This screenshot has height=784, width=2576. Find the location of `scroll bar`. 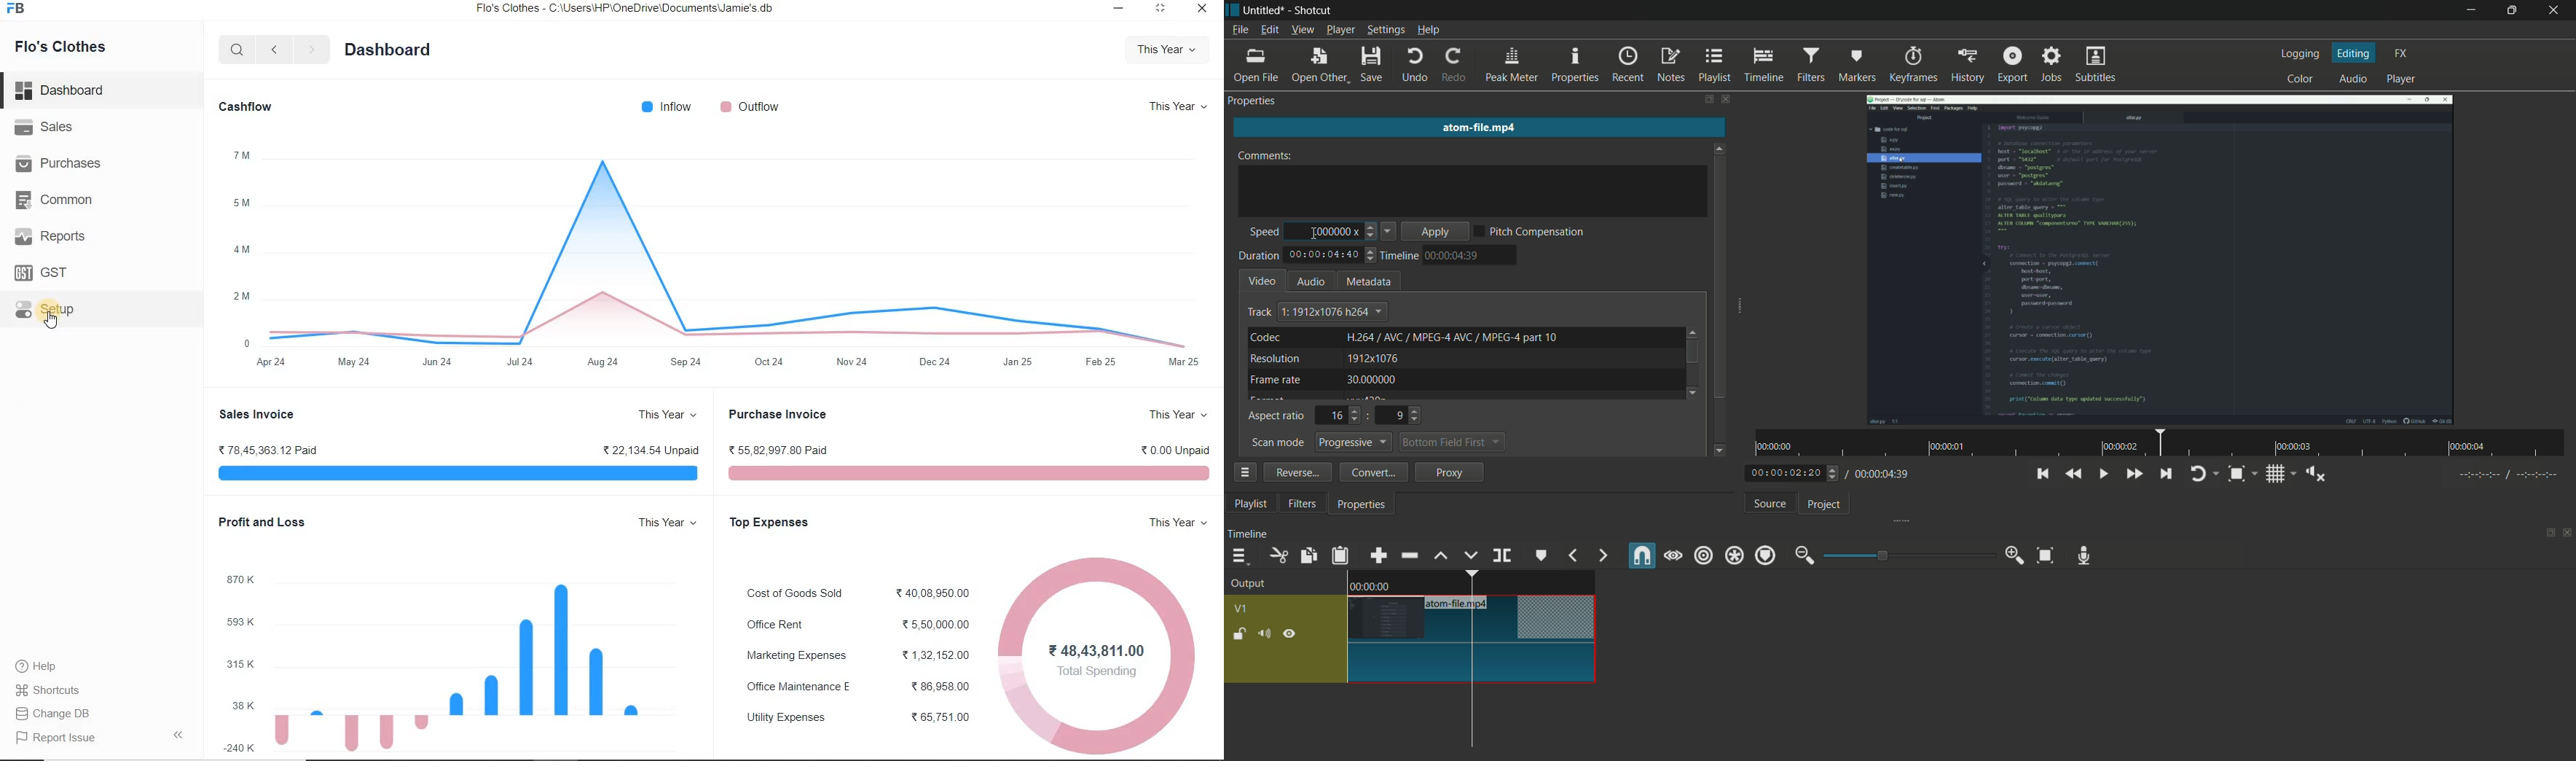

scroll bar is located at coordinates (1692, 352).